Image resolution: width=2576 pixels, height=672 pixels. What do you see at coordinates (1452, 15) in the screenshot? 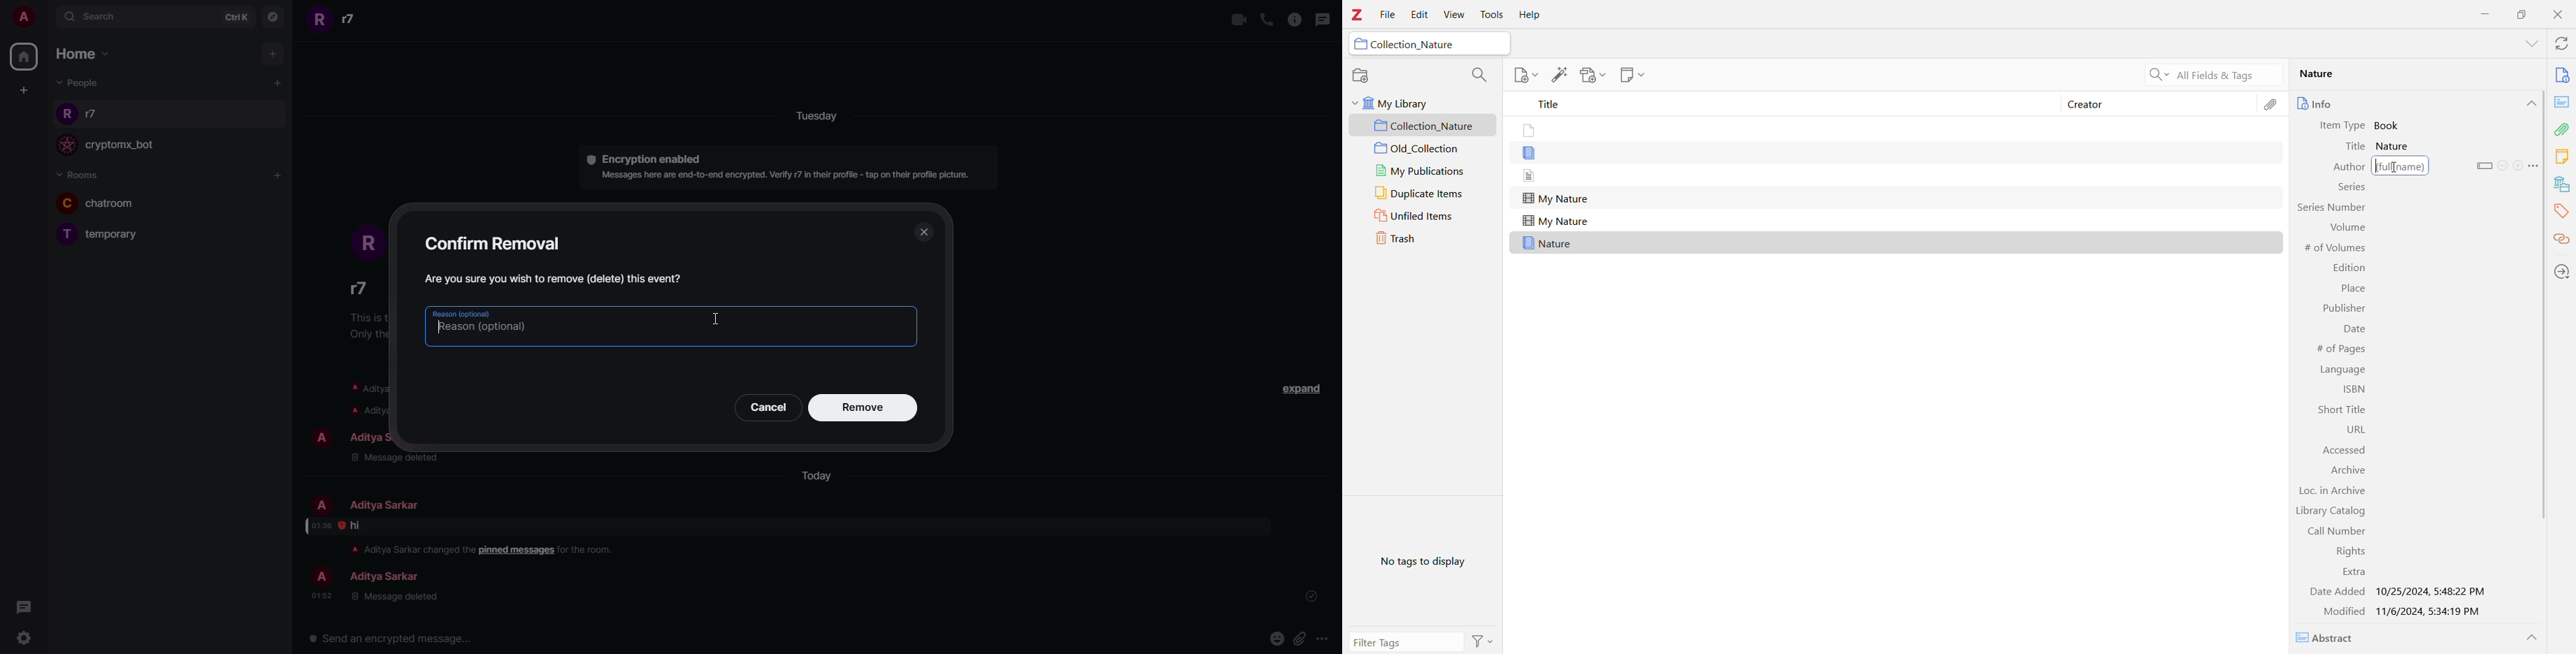
I see `View` at bounding box center [1452, 15].